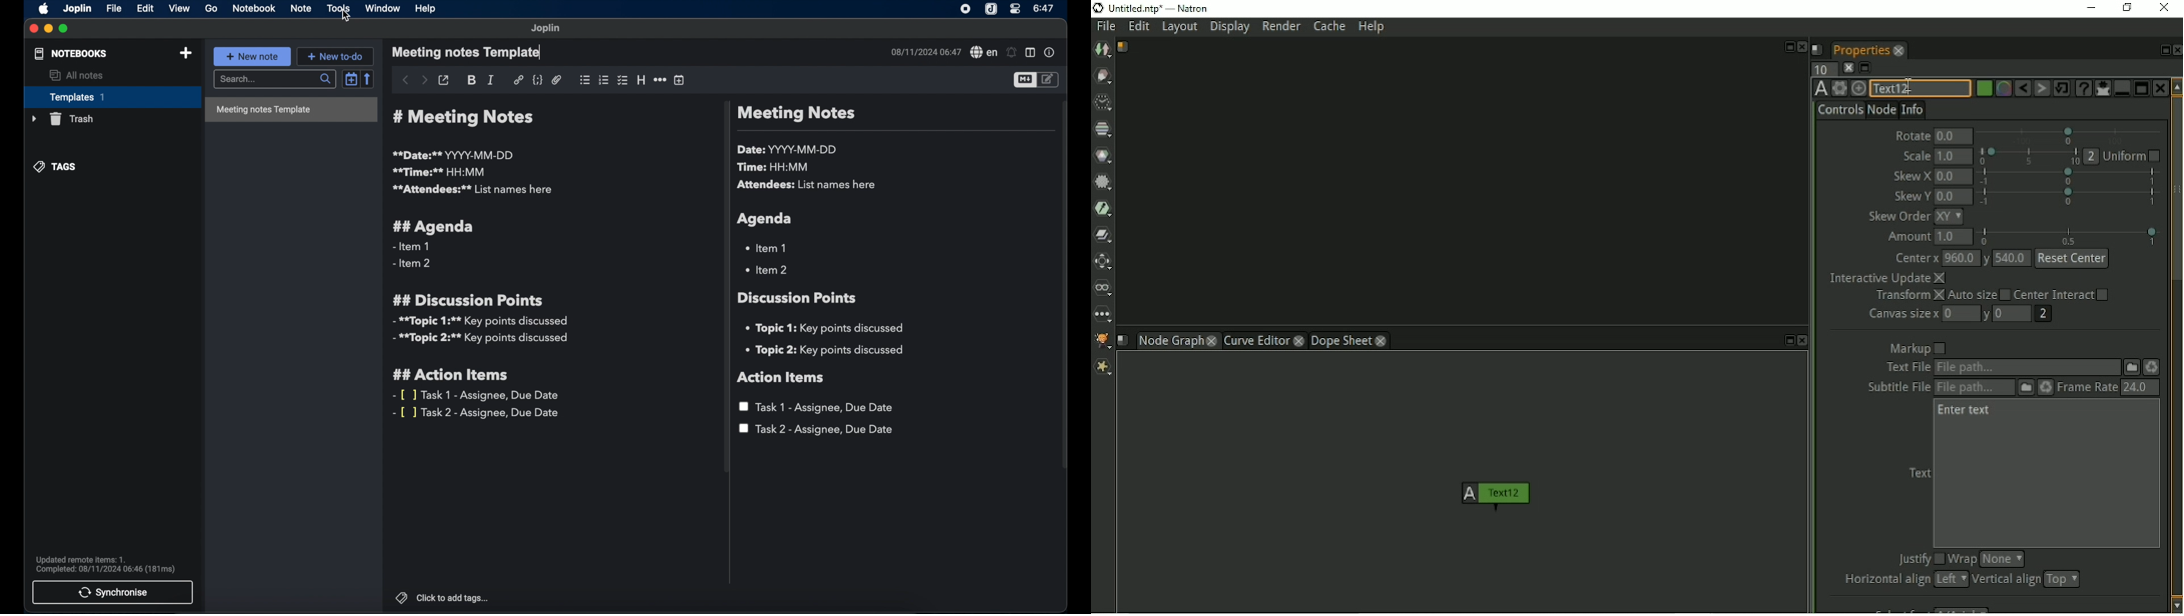 The height and width of the screenshot is (616, 2184). Describe the element at coordinates (468, 53) in the screenshot. I see `meeting notes template` at that location.